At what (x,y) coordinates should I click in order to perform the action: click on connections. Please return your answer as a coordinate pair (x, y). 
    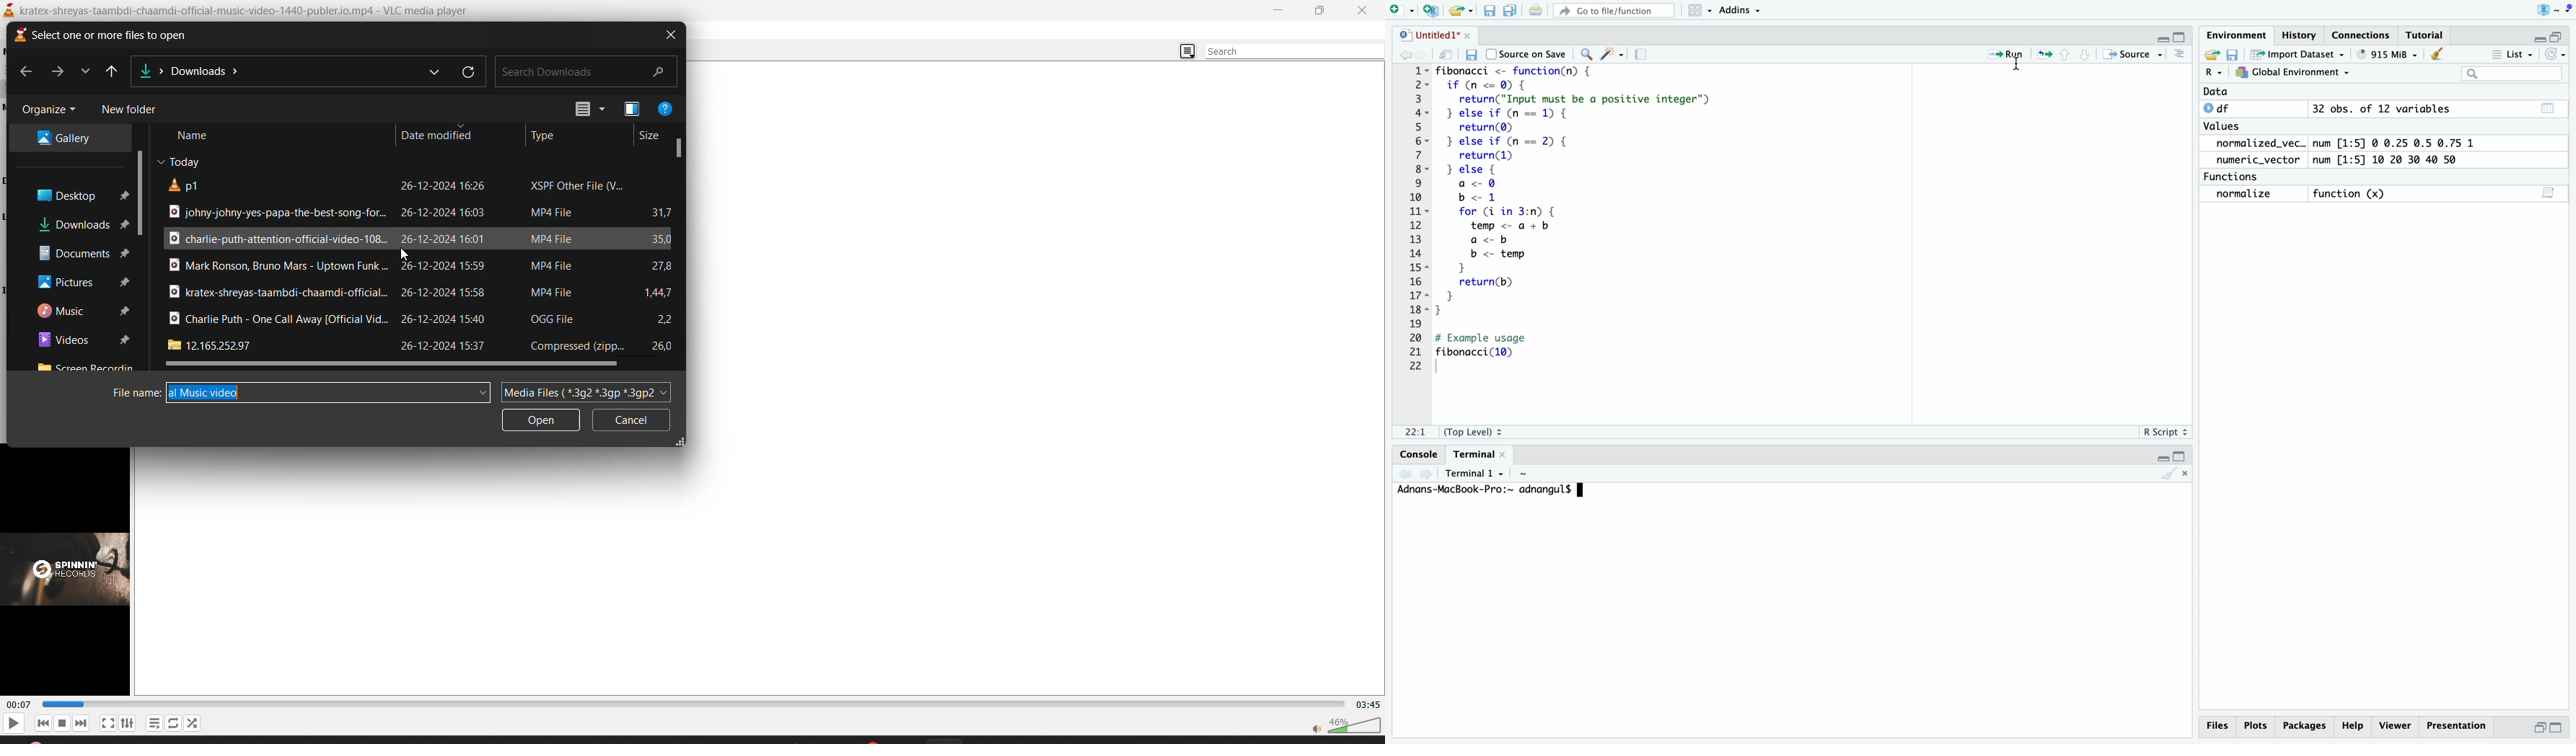
    Looking at the image, I should click on (2362, 31).